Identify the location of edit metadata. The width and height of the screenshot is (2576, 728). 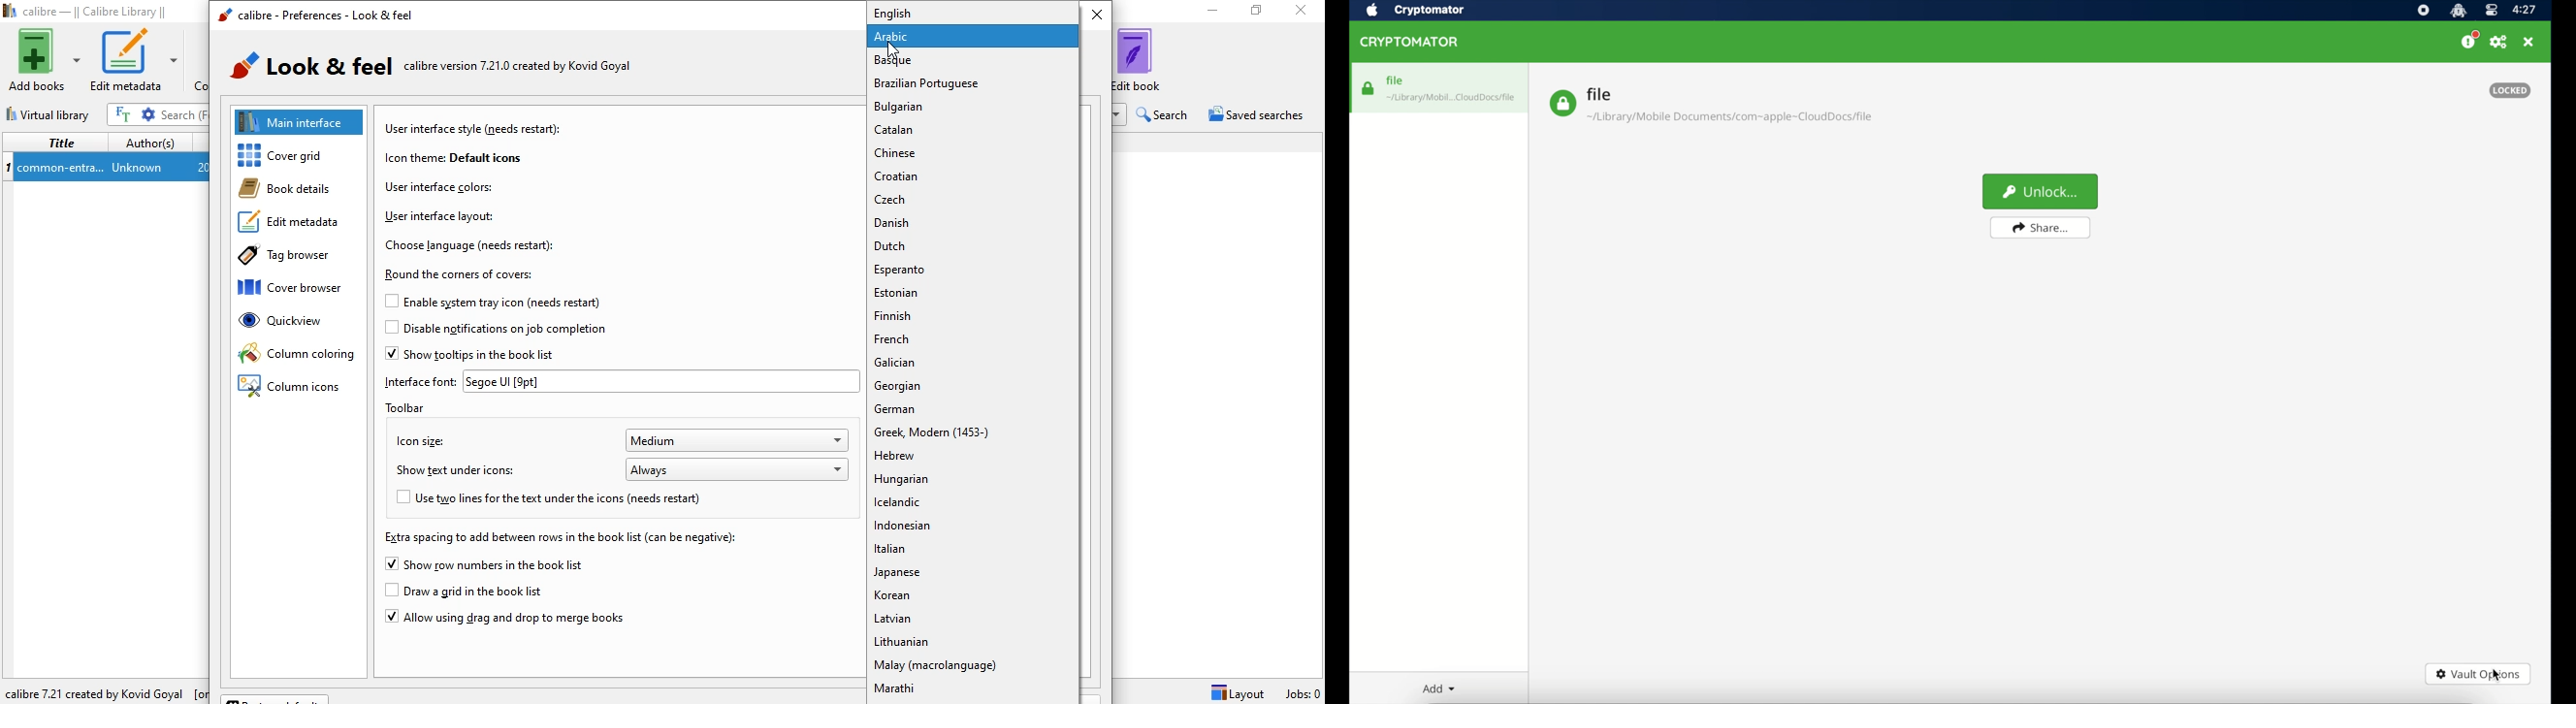
(295, 225).